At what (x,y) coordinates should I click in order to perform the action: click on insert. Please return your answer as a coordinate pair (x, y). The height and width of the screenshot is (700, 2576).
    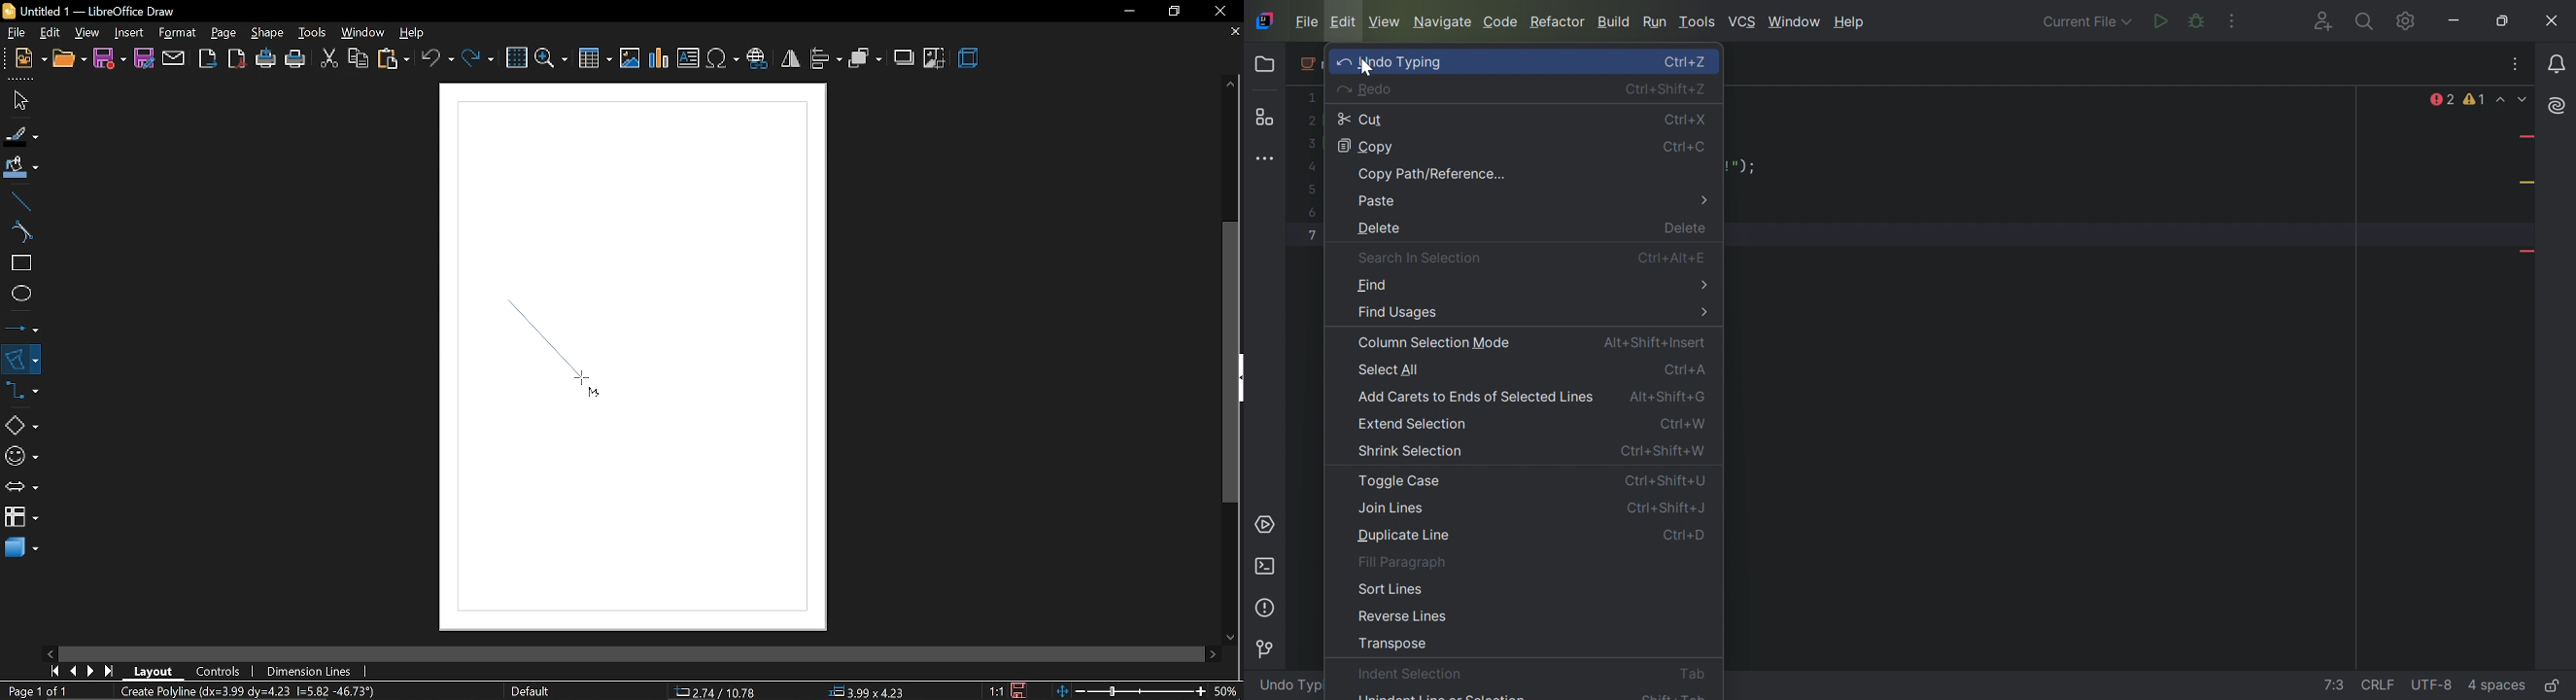
    Looking at the image, I should click on (128, 32).